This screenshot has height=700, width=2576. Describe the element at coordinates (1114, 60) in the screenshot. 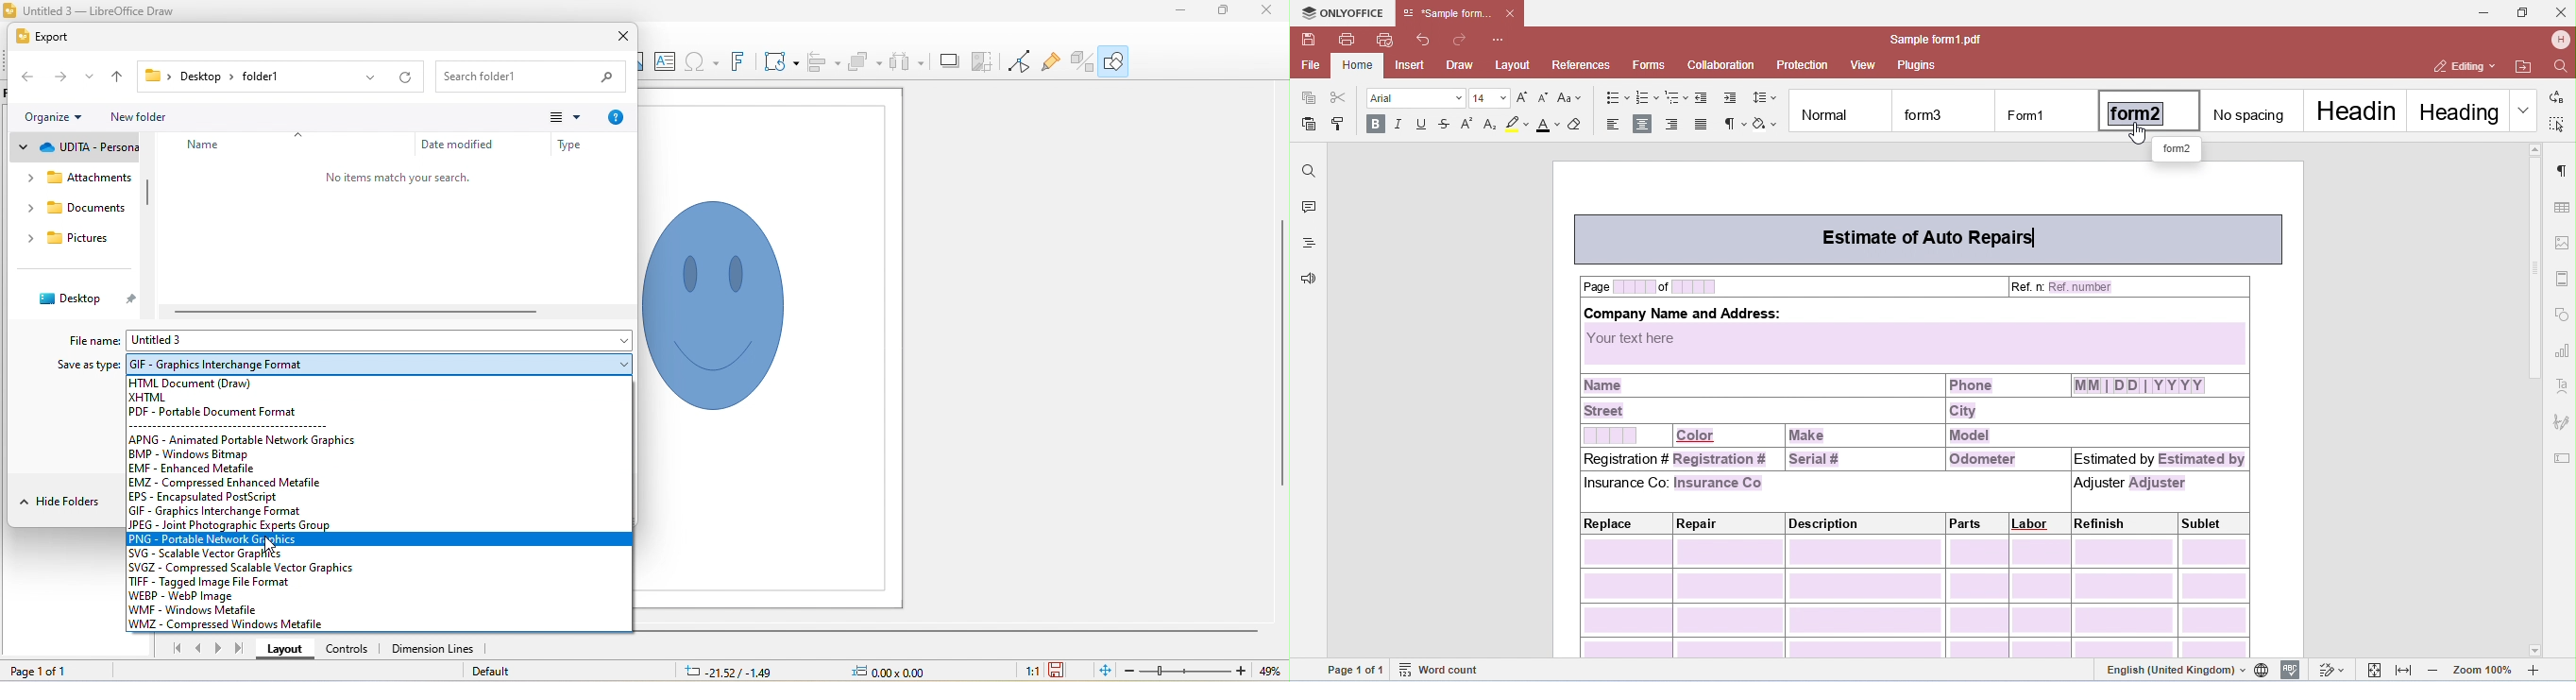

I see `show draw functions` at that location.